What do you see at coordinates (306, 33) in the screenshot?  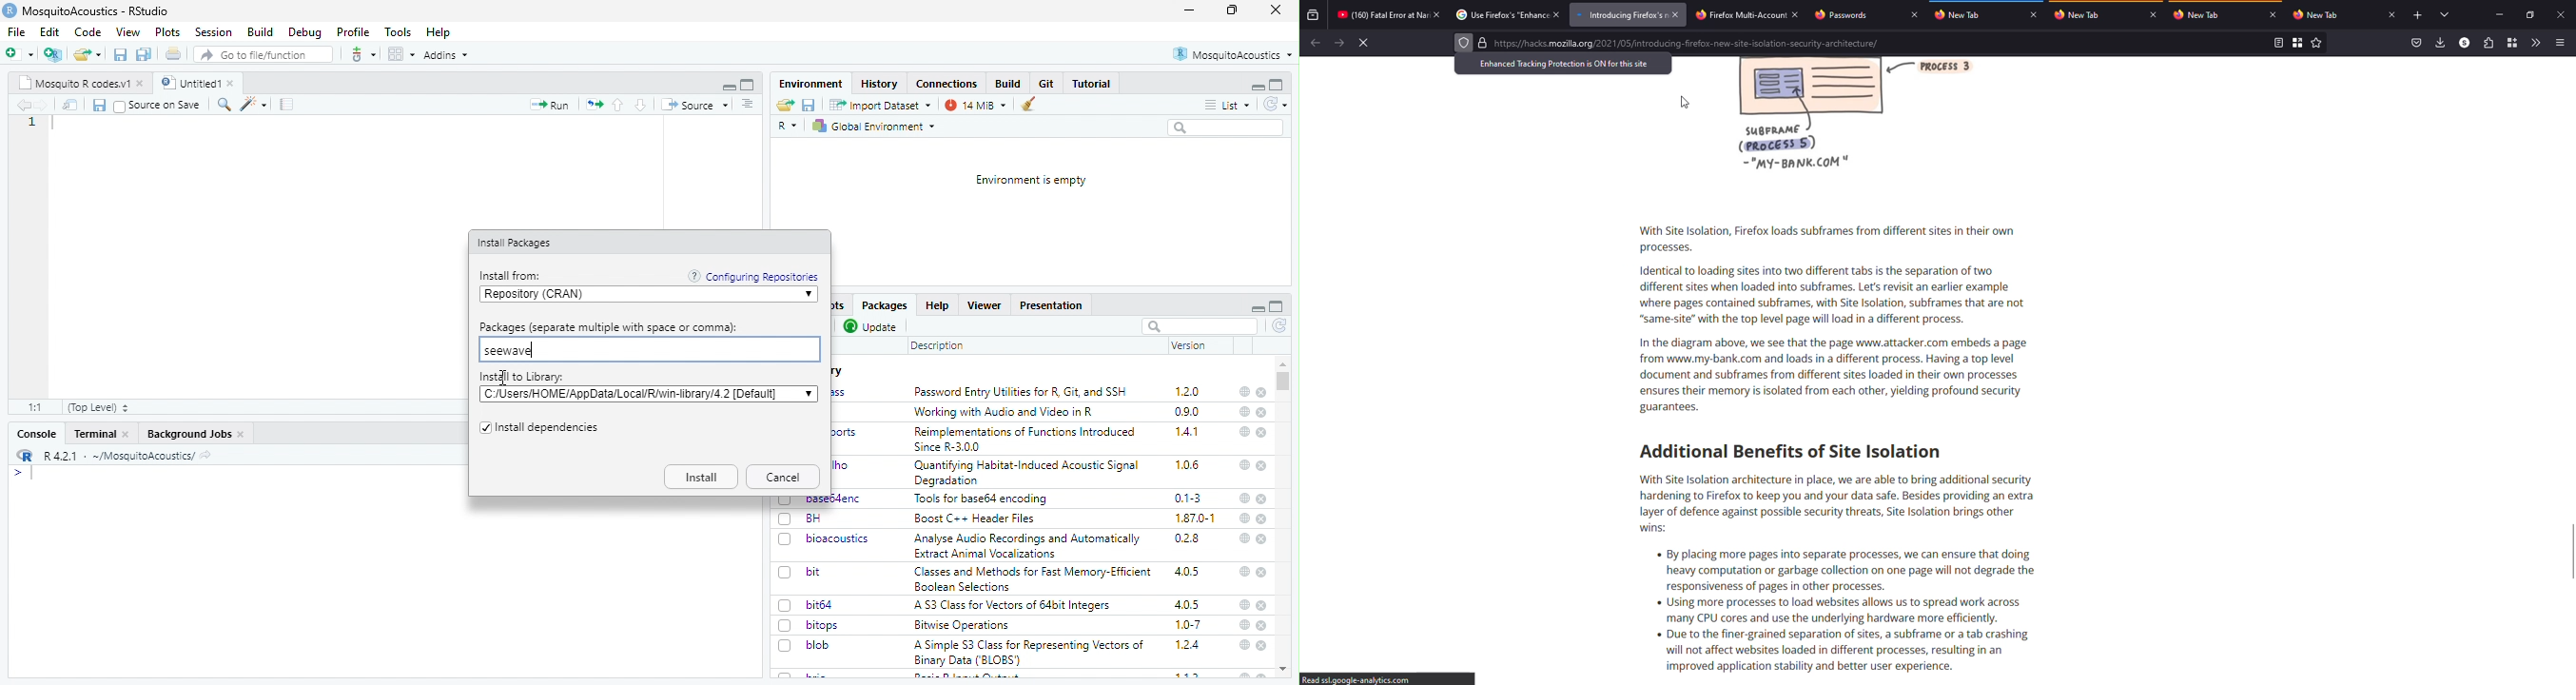 I see `Debug` at bounding box center [306, 33].